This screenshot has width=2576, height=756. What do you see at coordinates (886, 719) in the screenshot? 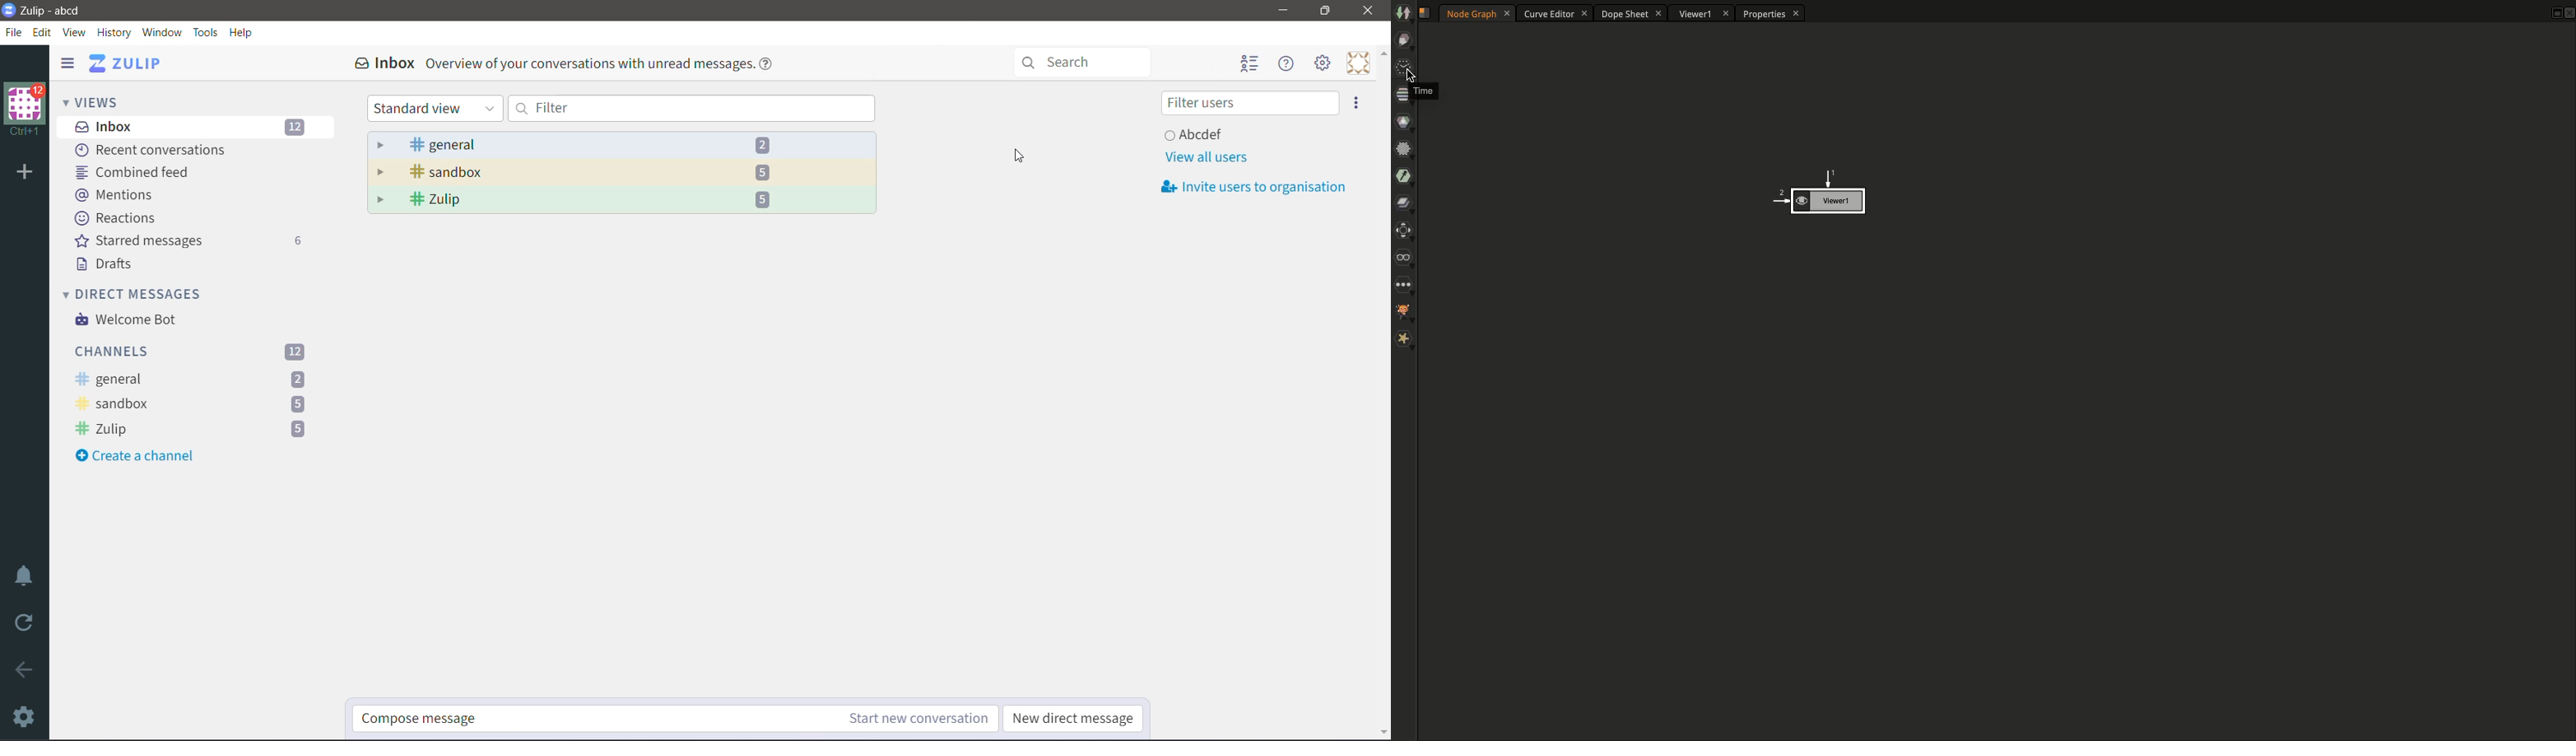
I see `Start new conversation` at bounding box center [886, 719].